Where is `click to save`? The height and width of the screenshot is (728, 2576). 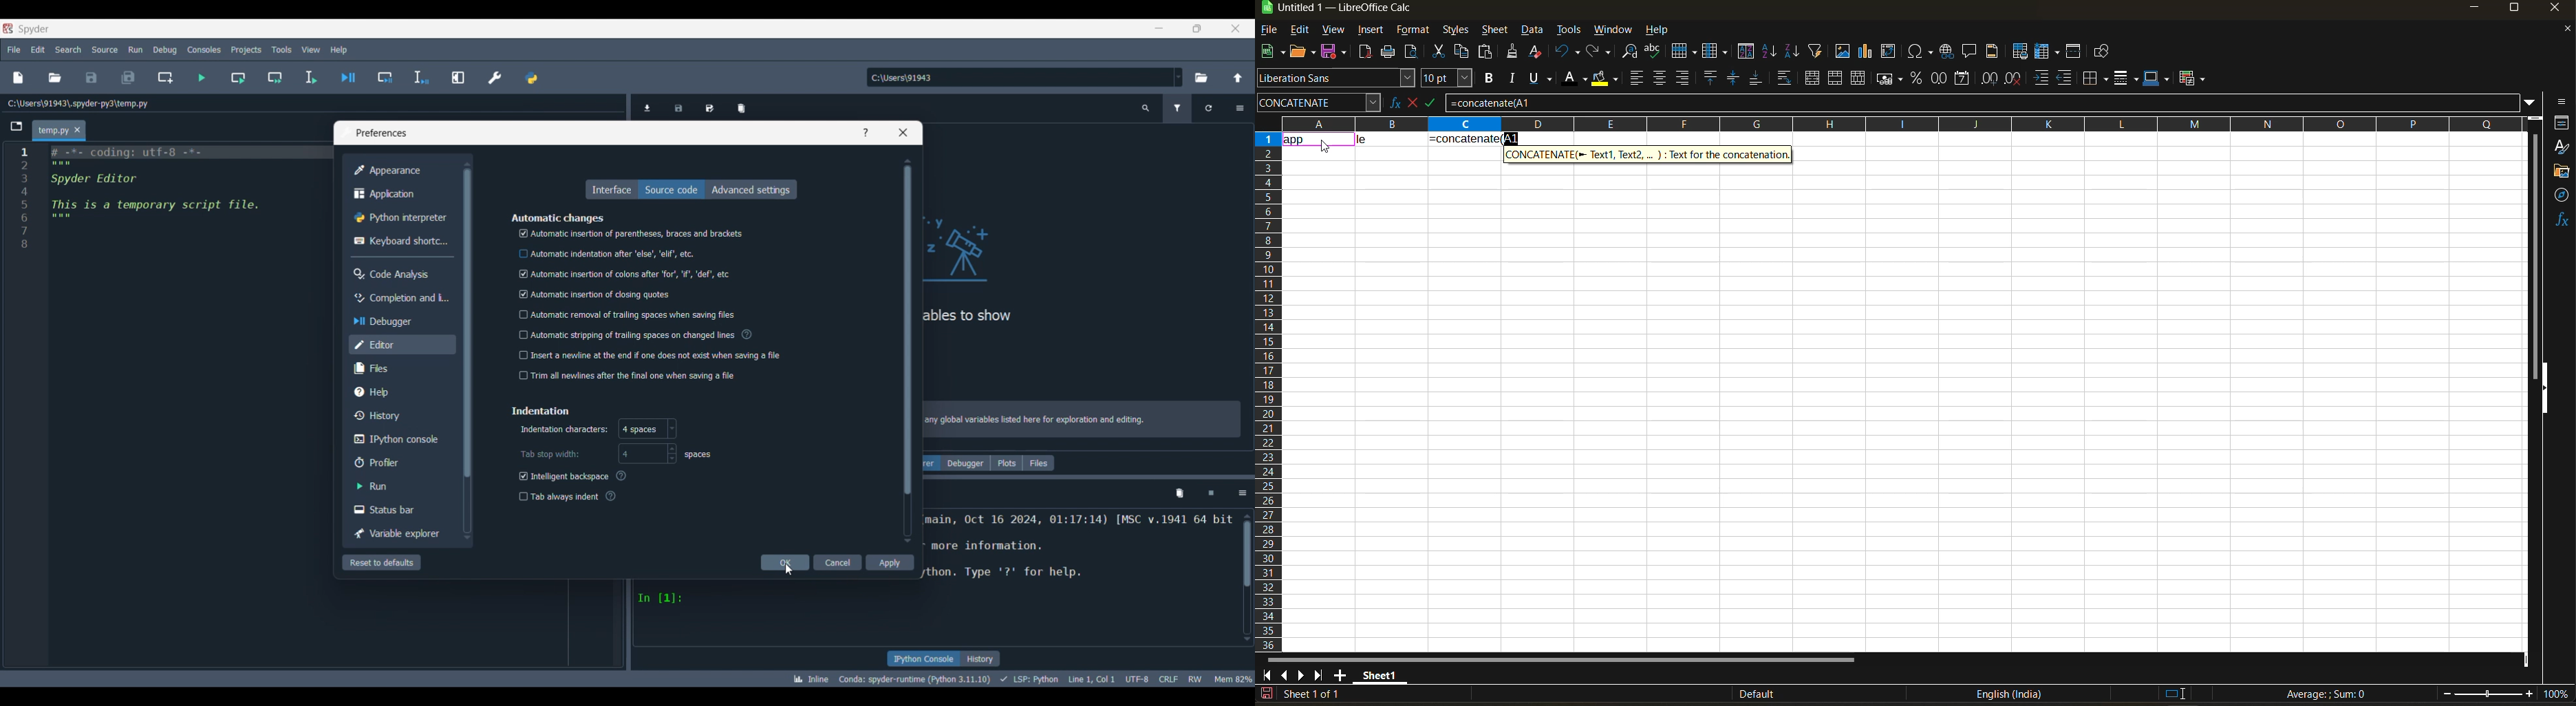
click to save is located at coordinates (1267, 694).